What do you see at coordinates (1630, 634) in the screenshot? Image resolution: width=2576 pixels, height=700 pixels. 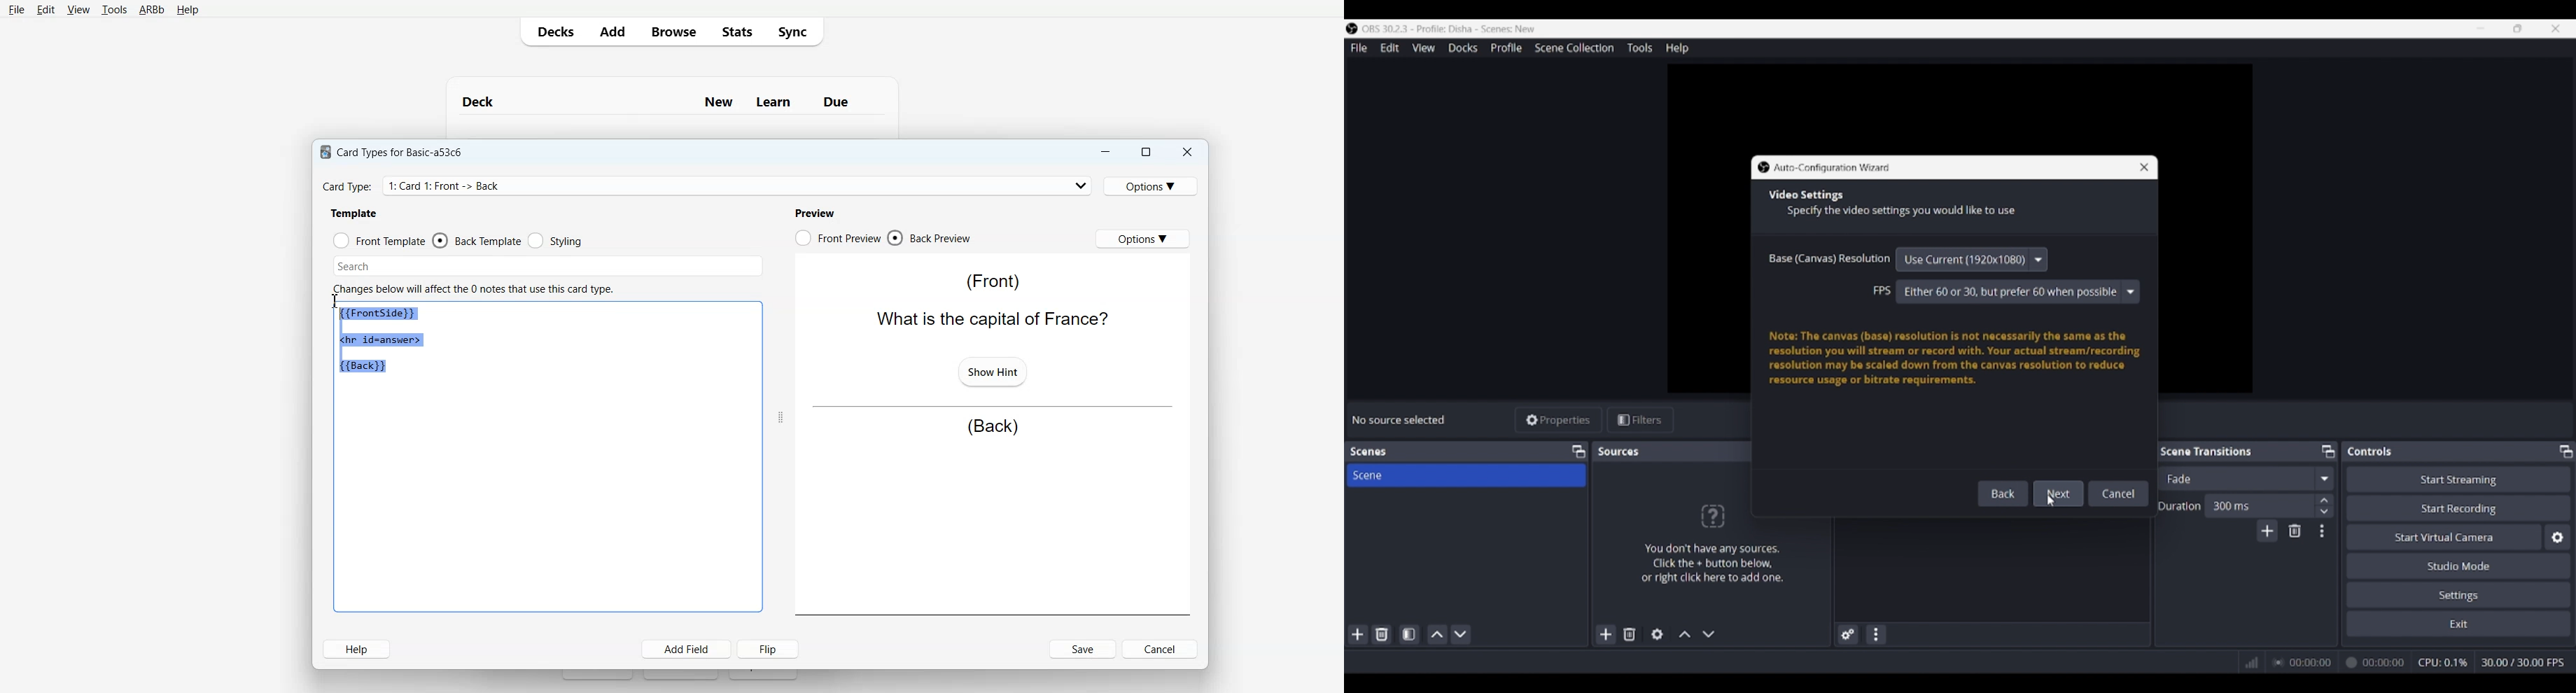 I see `Remove selected source` at bounding box center [1630, 634].